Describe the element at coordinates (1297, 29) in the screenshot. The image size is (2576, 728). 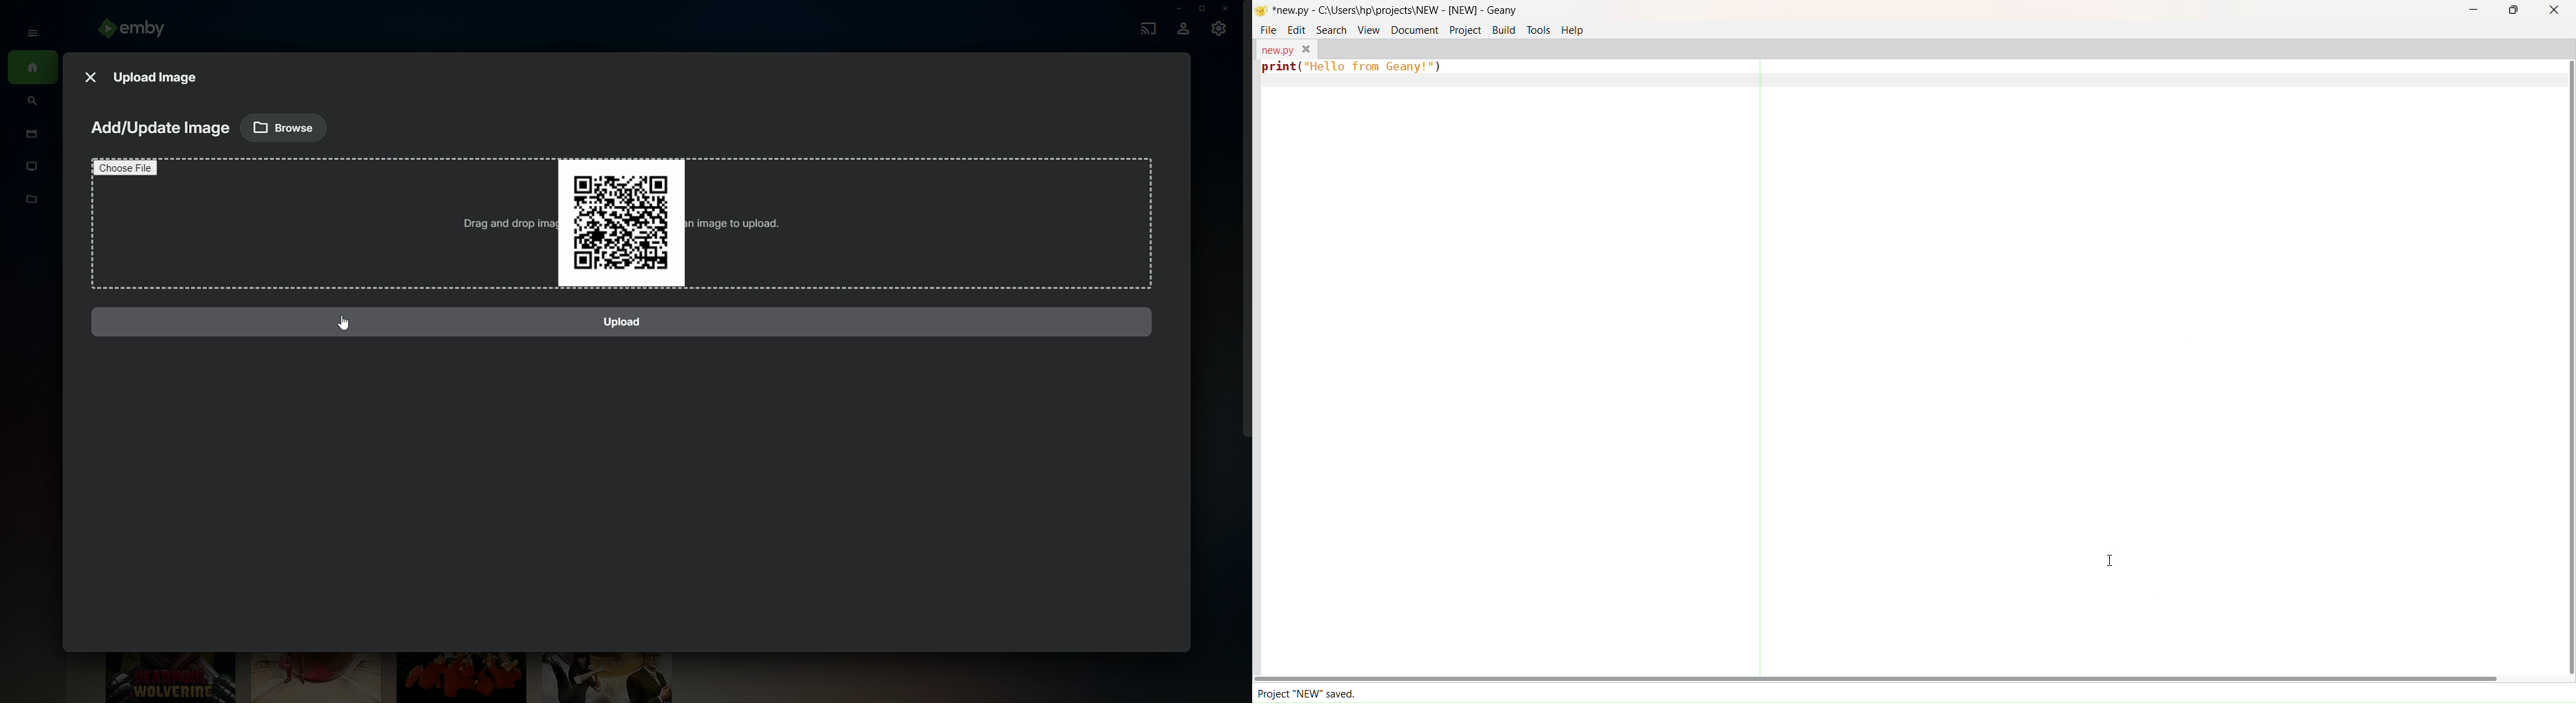
I see `edit` at that location.